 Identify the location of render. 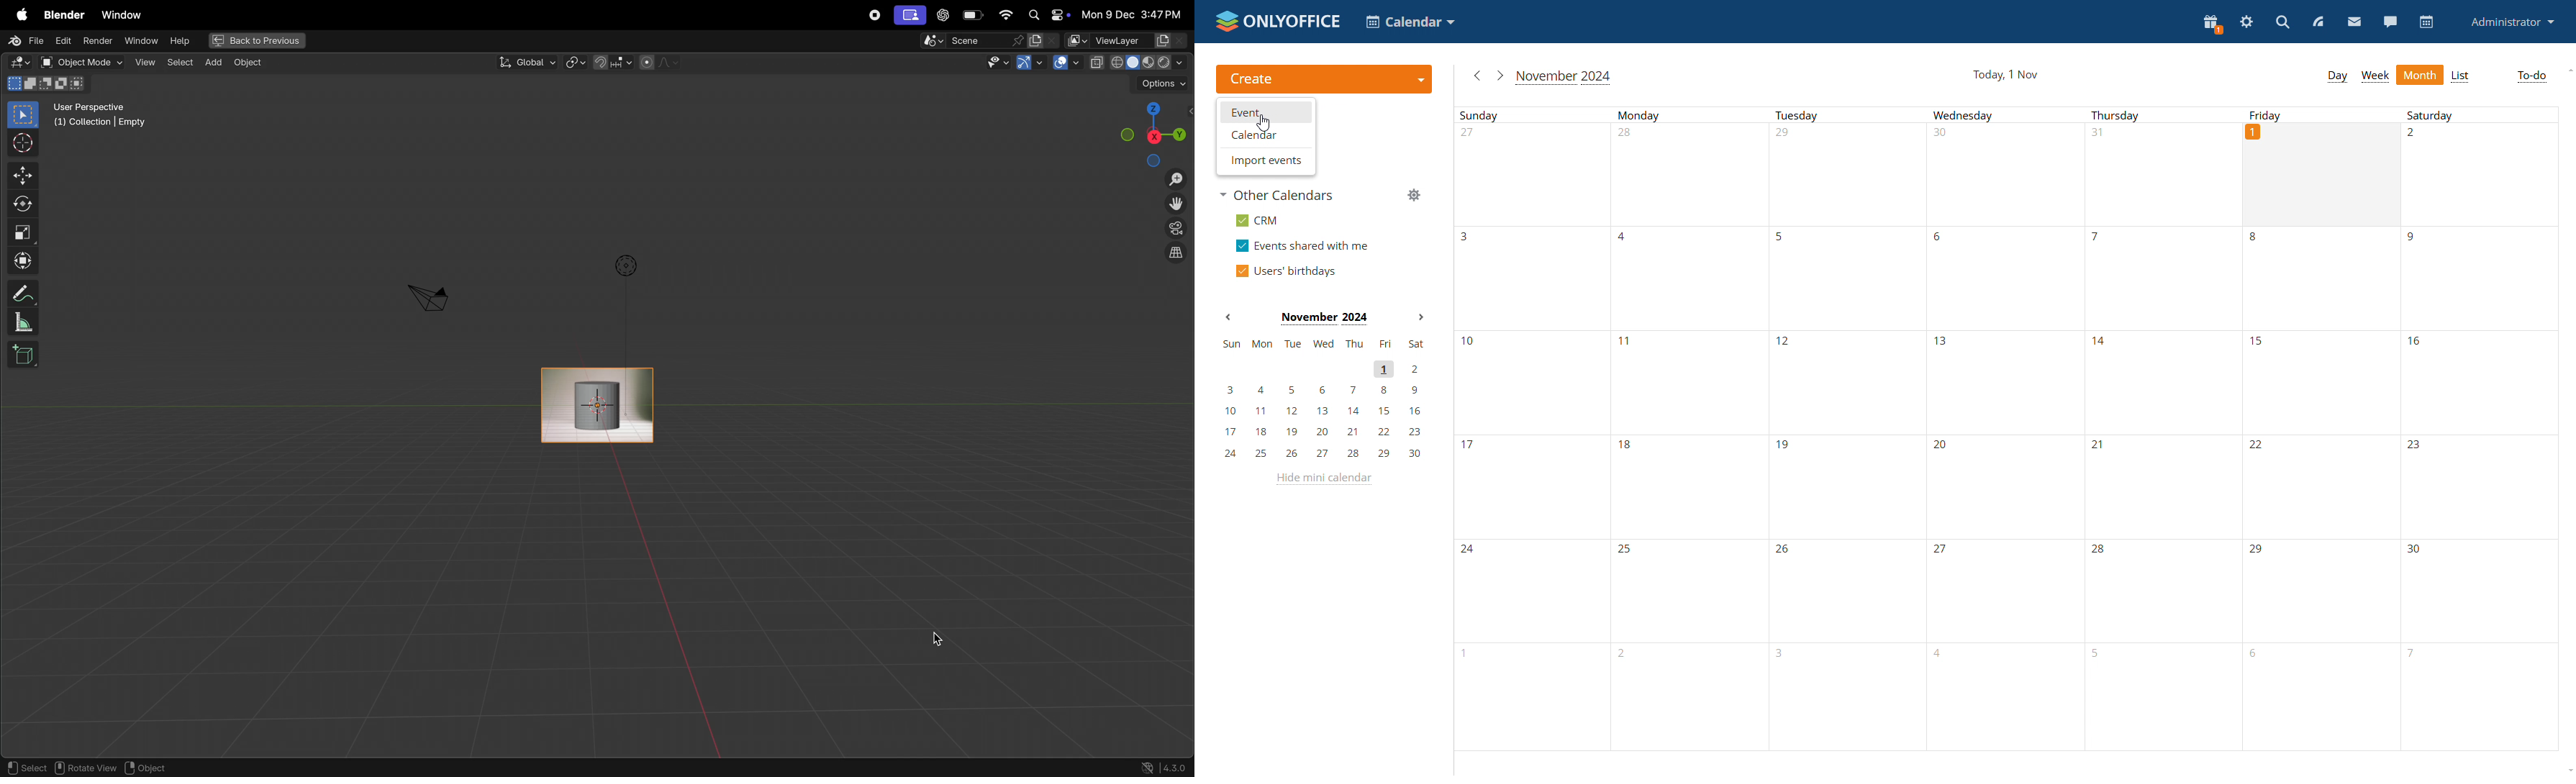
(98, 41).